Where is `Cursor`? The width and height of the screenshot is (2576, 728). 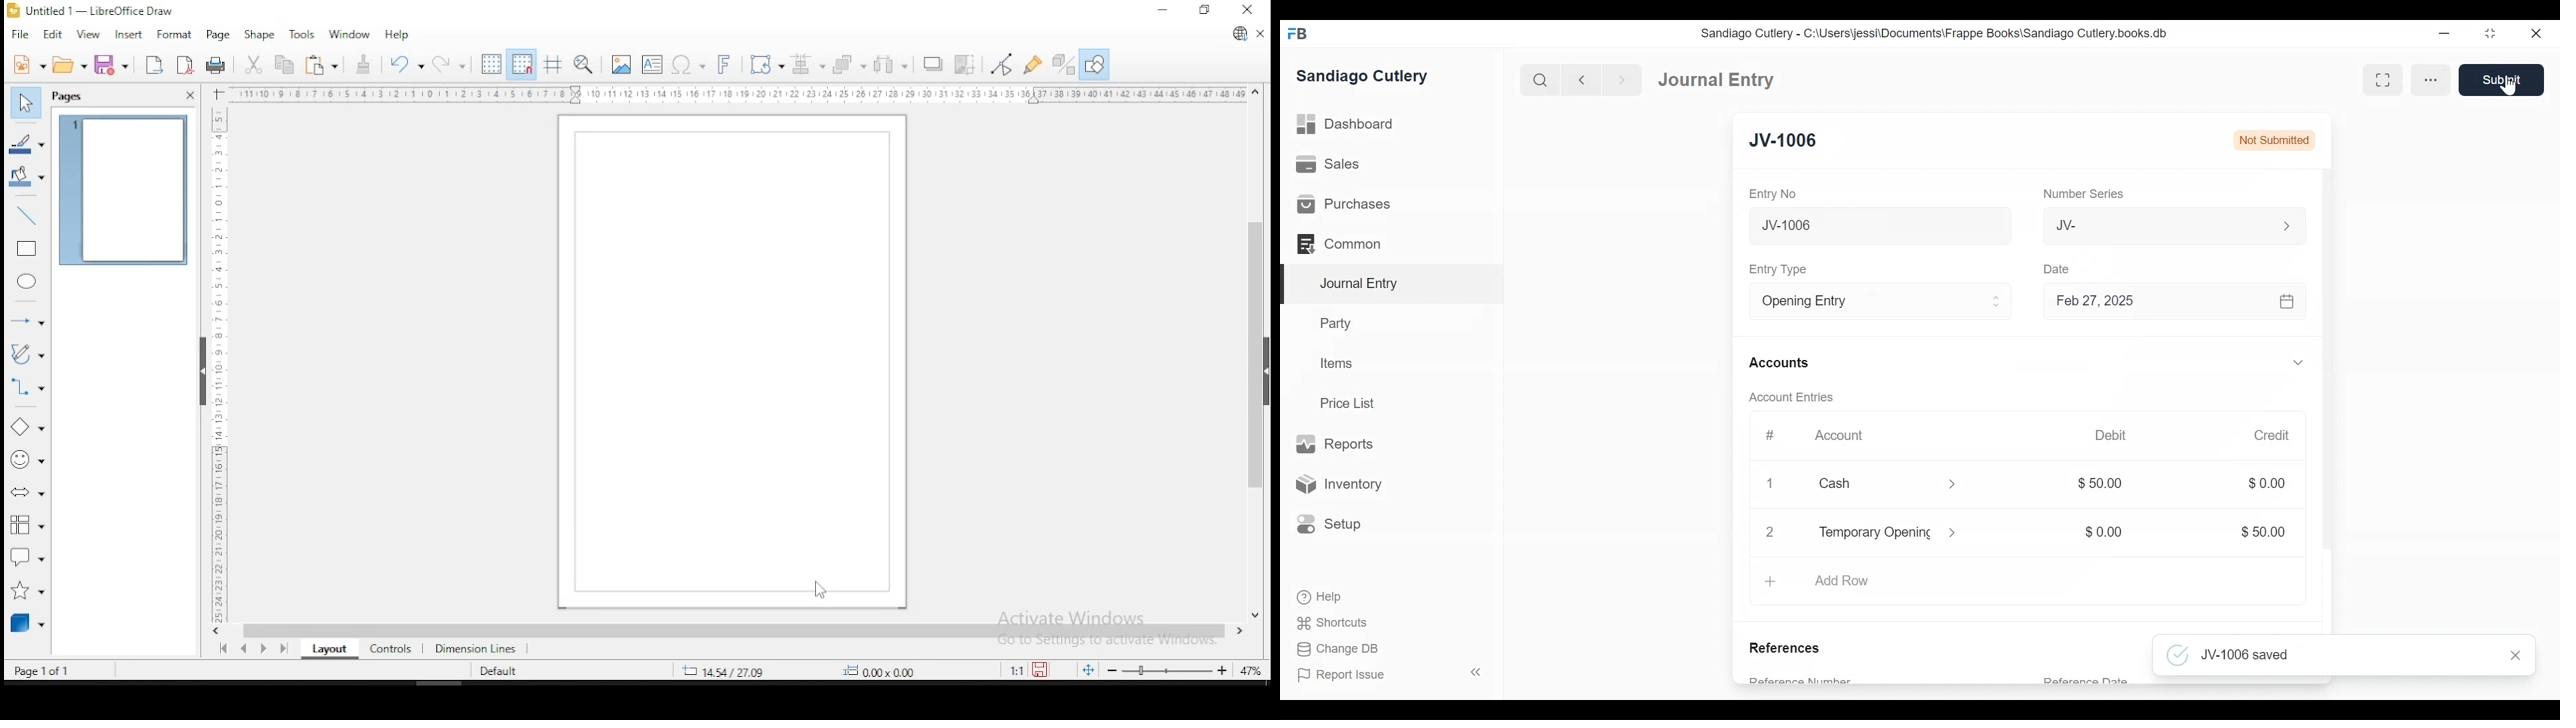
Cursor is located at coordinates (2509, 85).